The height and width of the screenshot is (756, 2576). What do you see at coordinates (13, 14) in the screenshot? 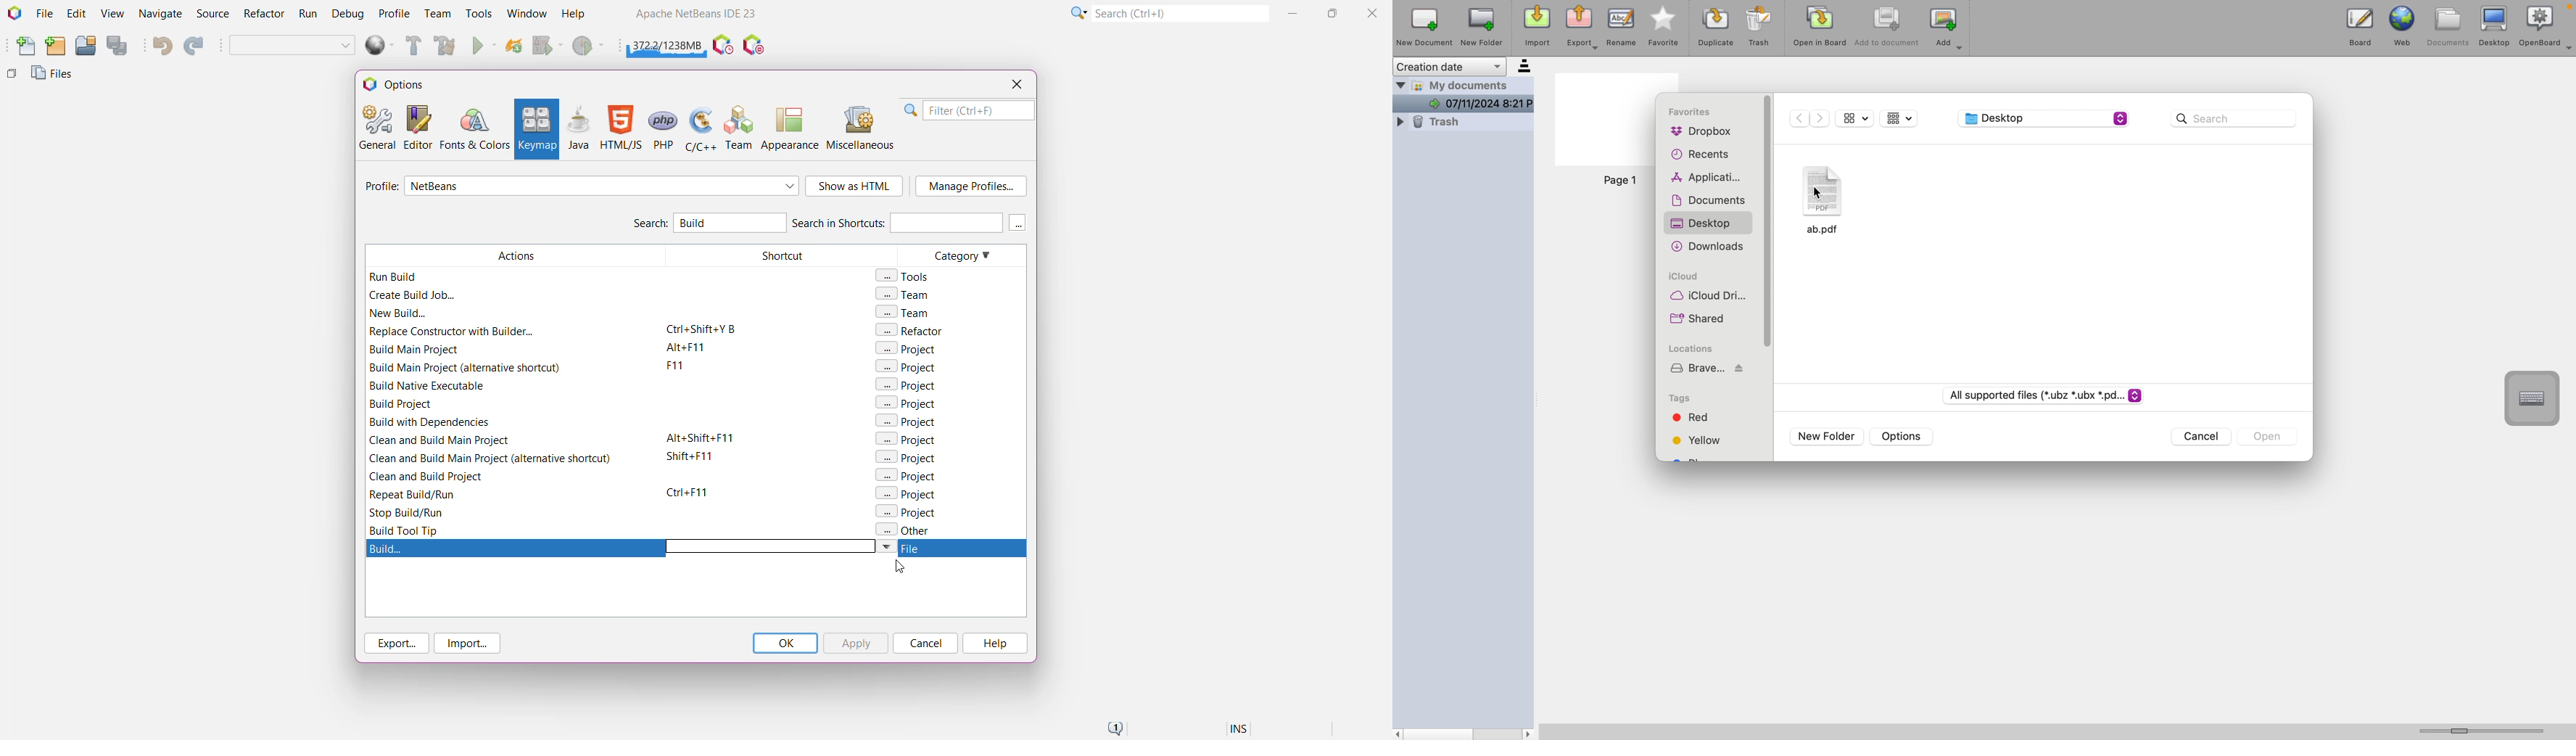
I see `Application Logo` at bounding box center [13, 14].